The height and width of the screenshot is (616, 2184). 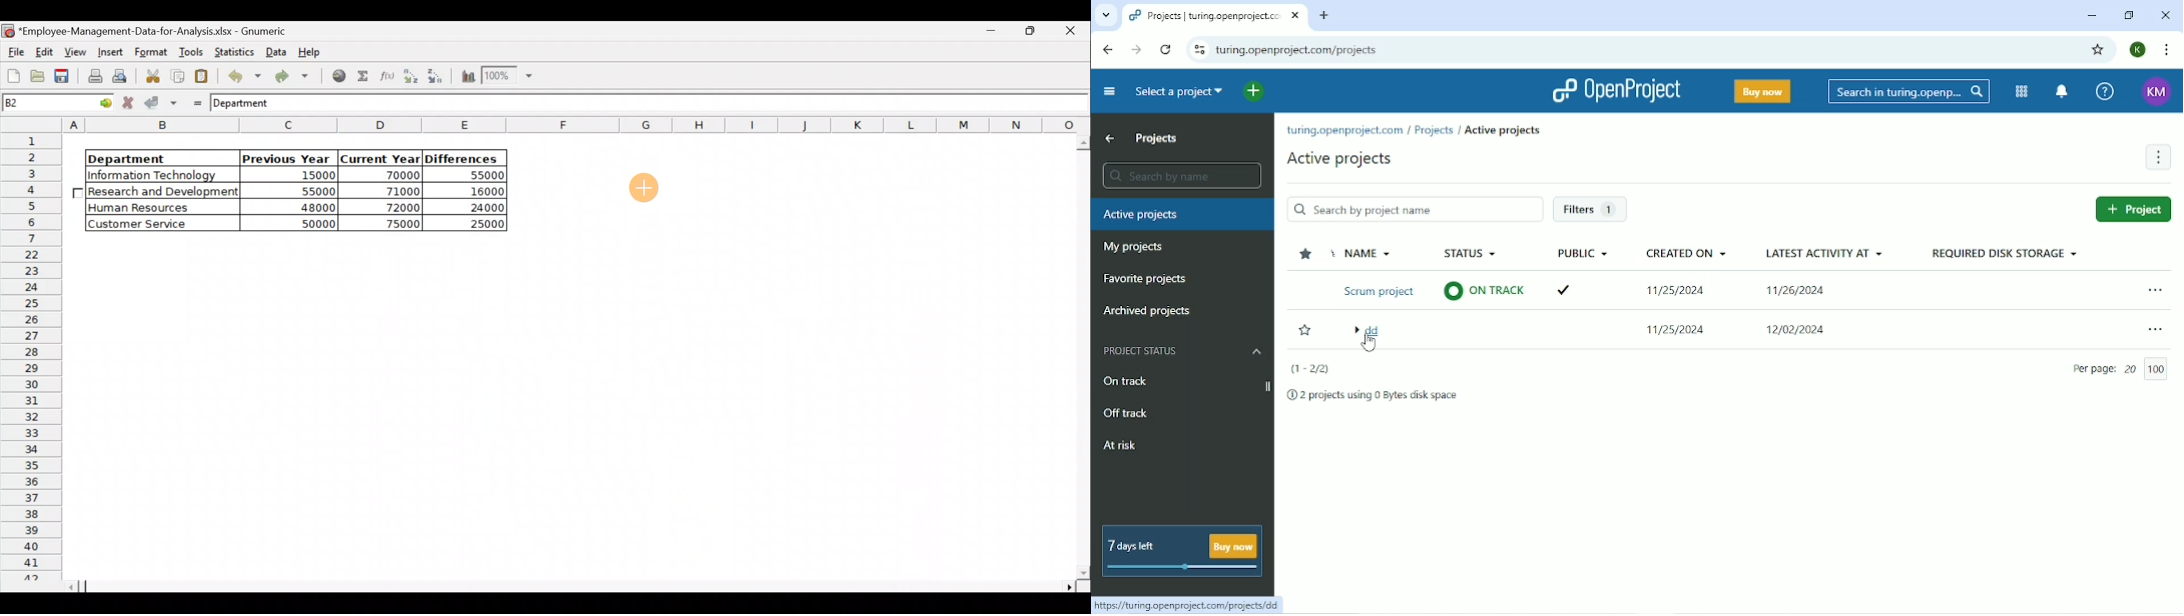 I want to click on Minimize, so click(x=2090, y=15).